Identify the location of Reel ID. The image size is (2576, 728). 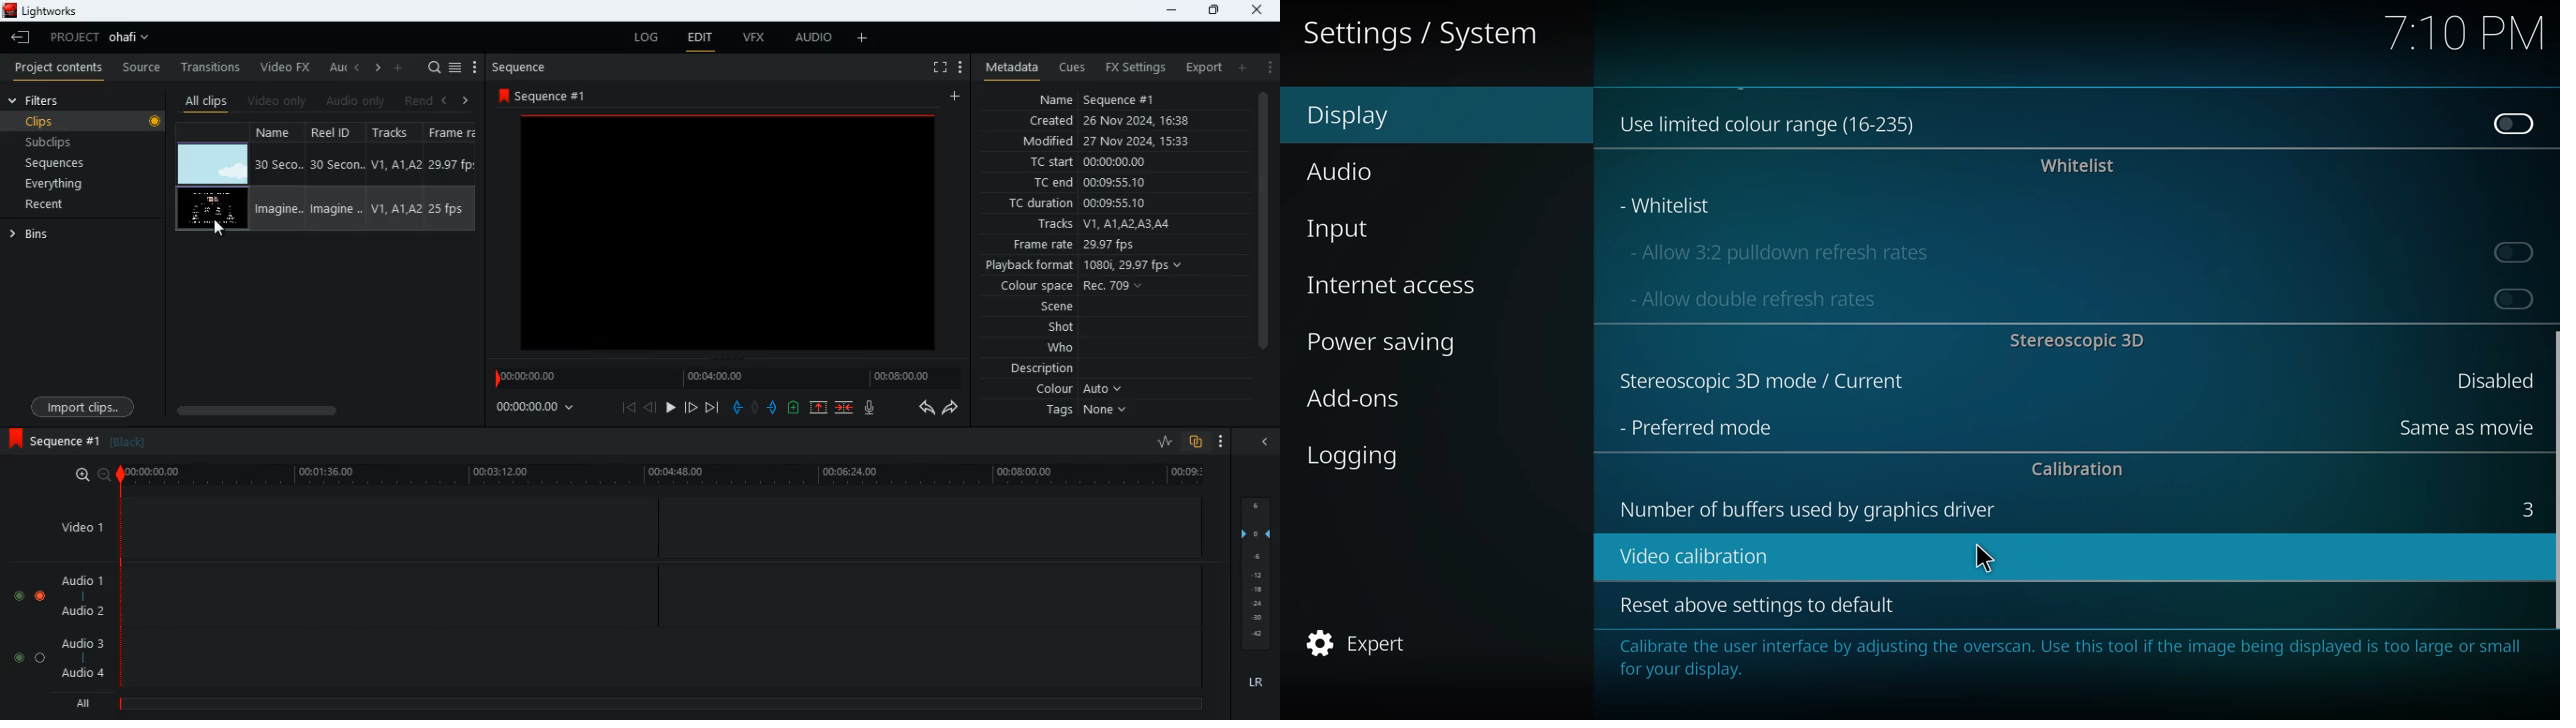
(336, 209).